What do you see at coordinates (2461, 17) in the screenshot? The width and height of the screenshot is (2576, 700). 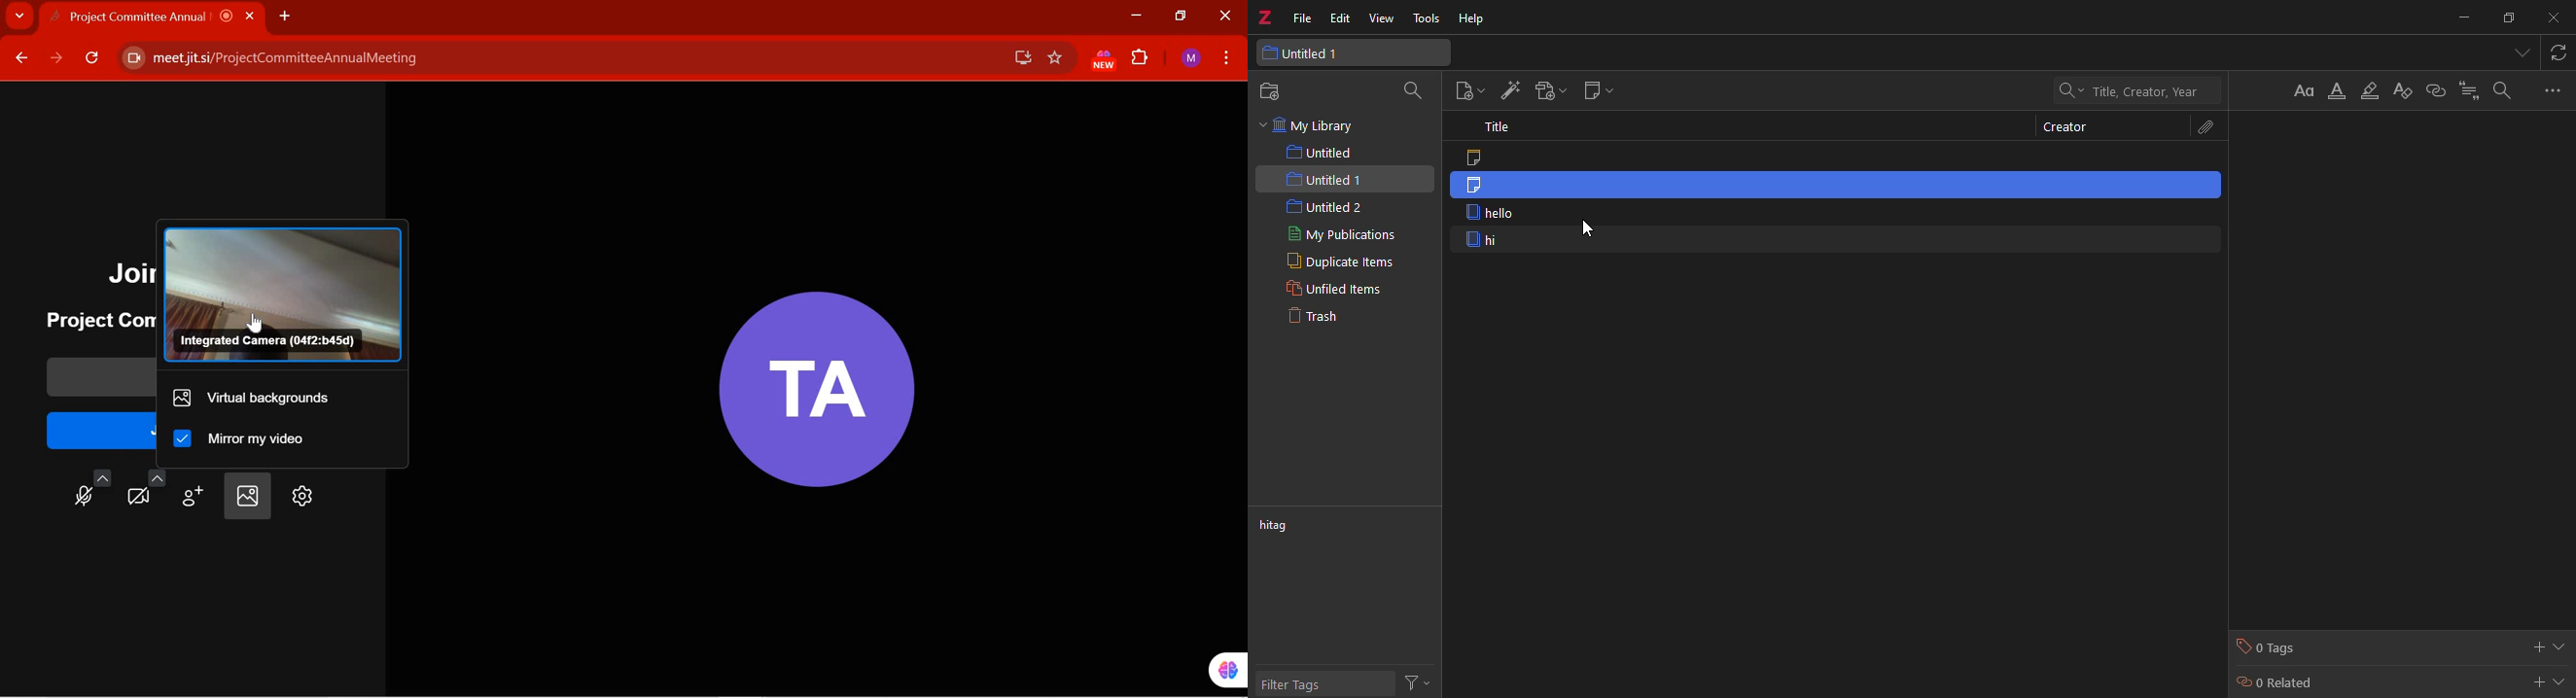 I see `minimize` at bounding box center [2461, 17].